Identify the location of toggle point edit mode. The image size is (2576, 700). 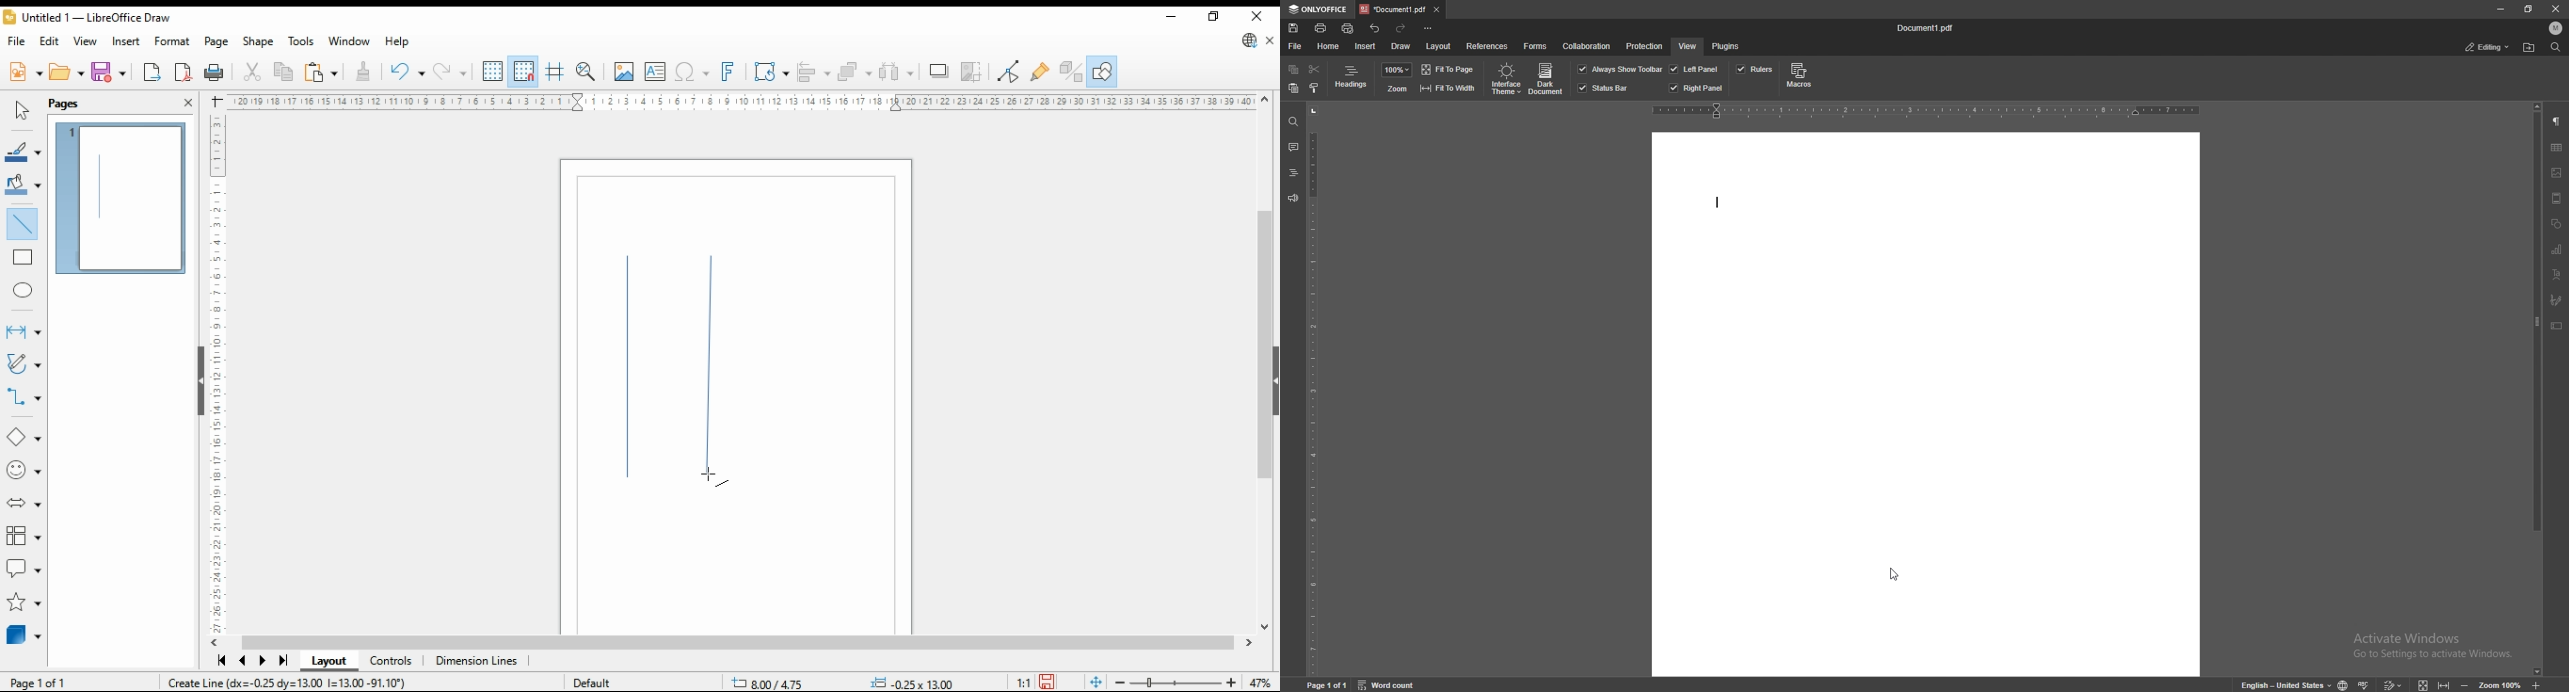
(1010, 69).